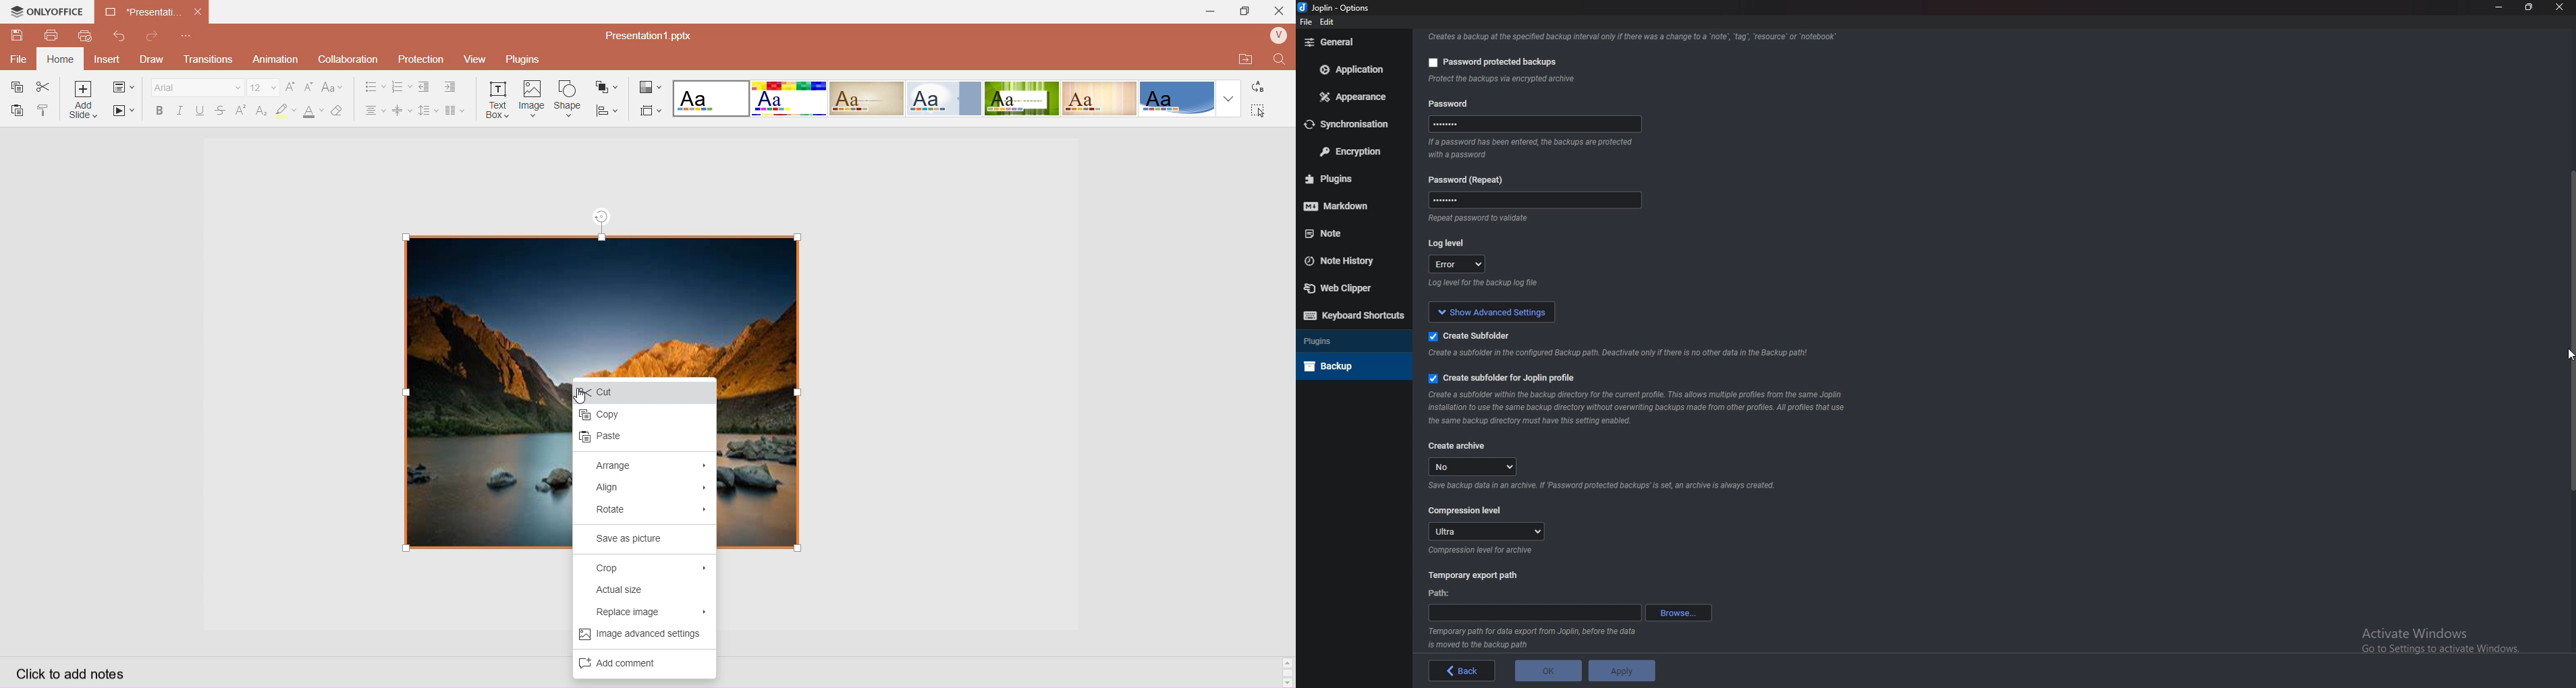  What do you see at coordinates (1623, 671) in the screenshot?
I see `apply` at bounding box center [1623, 671].